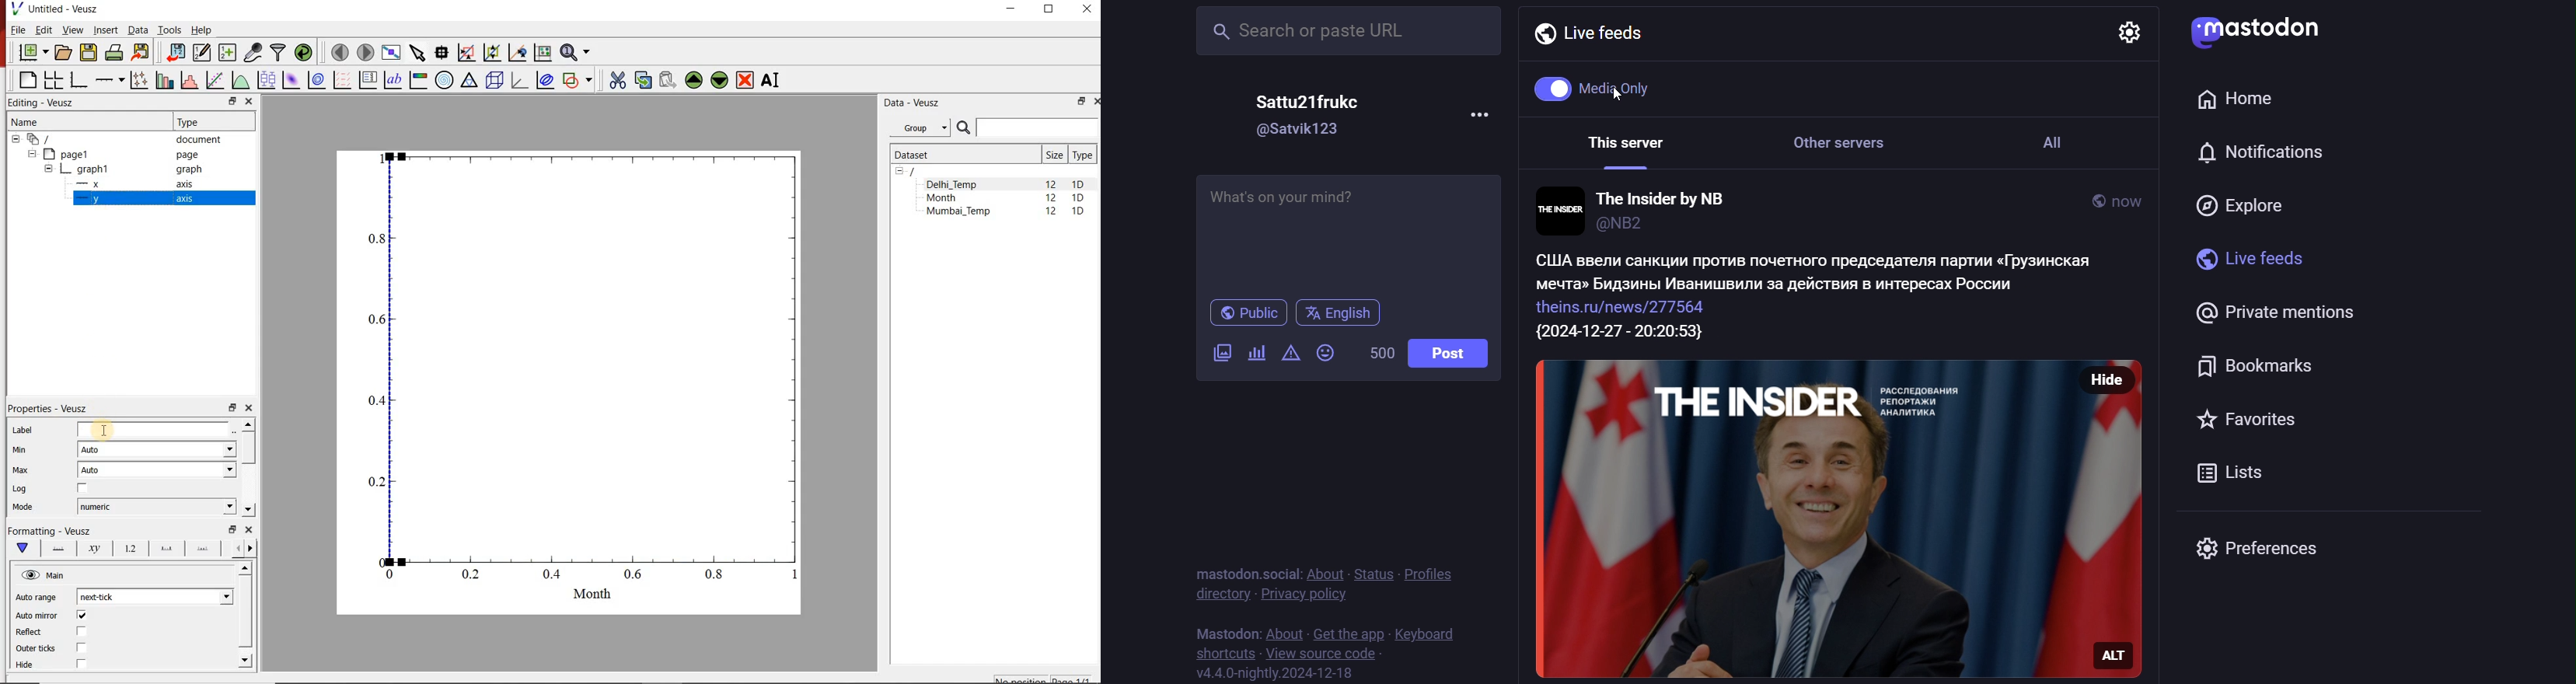  Describe the element at coordinates (52, 530) in the screenshot. I see `Formatting - Veusz` at that location.